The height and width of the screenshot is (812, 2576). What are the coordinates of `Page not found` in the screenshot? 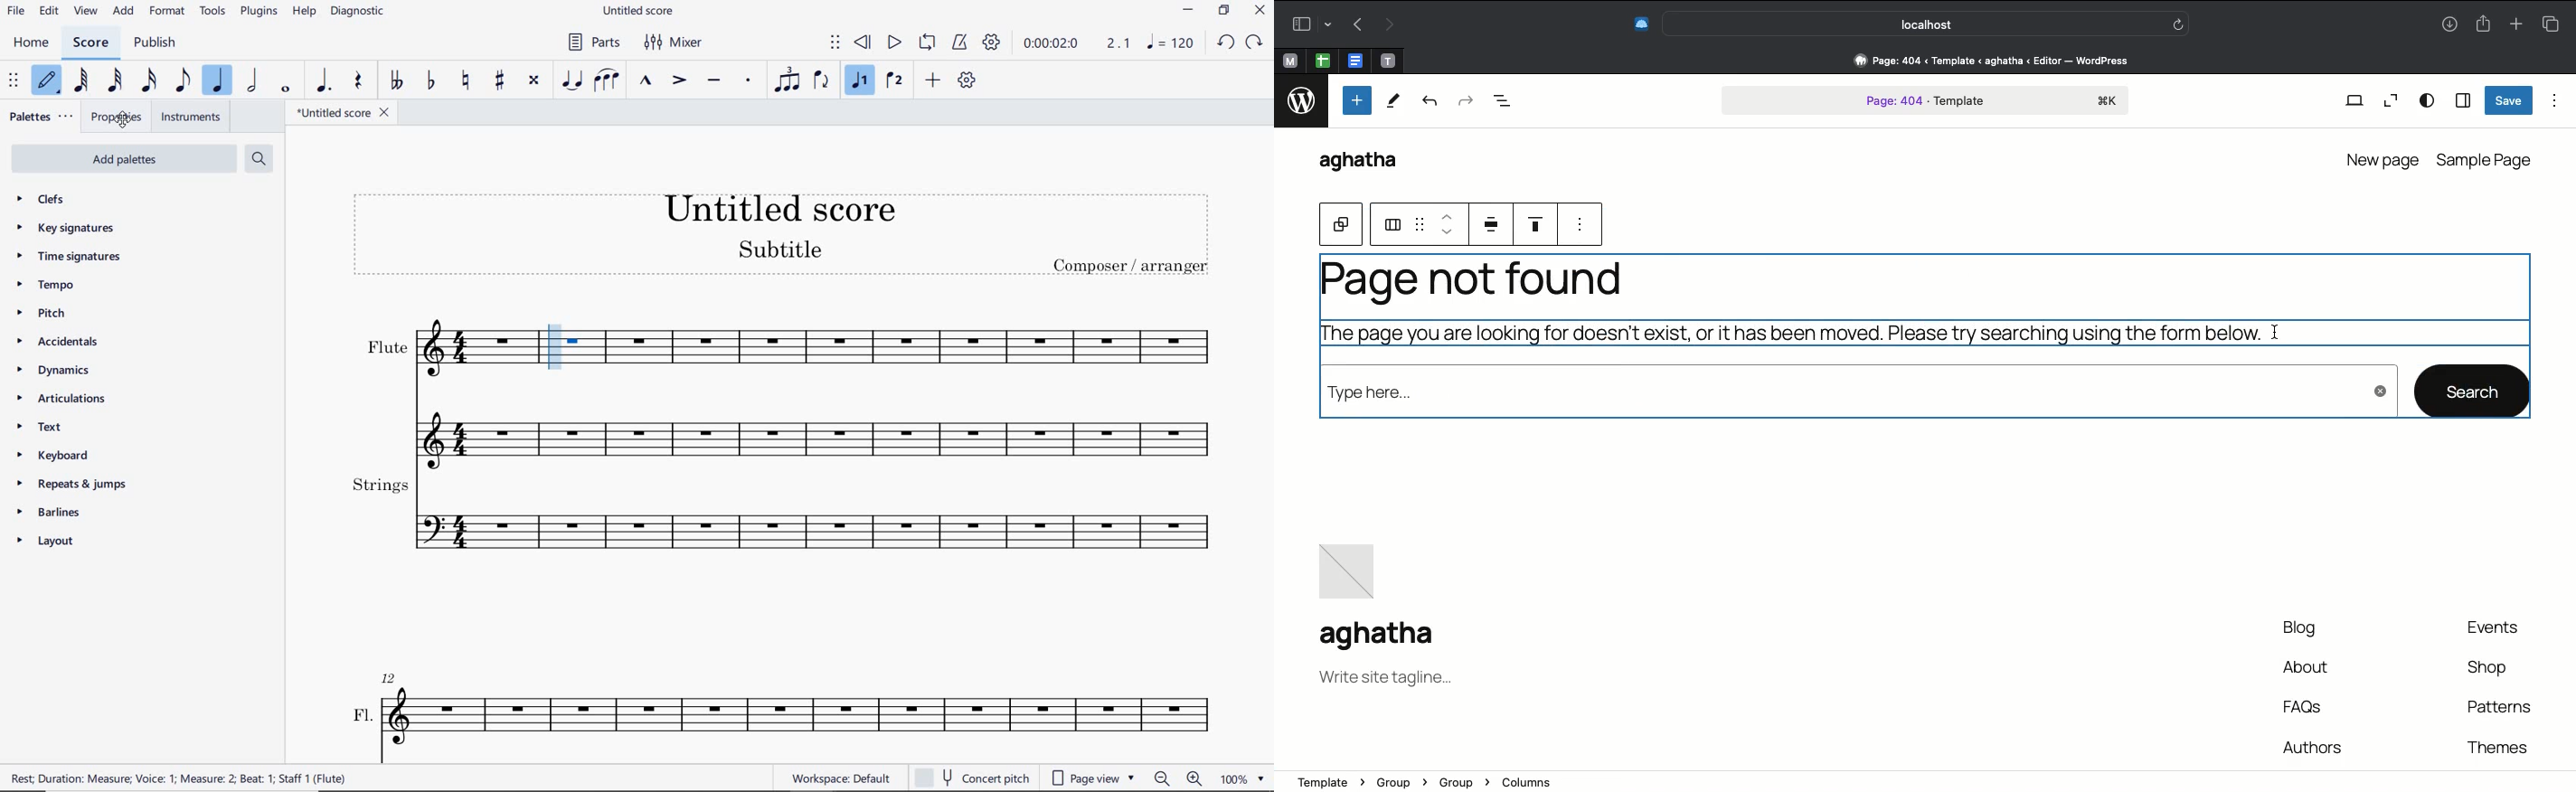 It's located at (1786, 309).